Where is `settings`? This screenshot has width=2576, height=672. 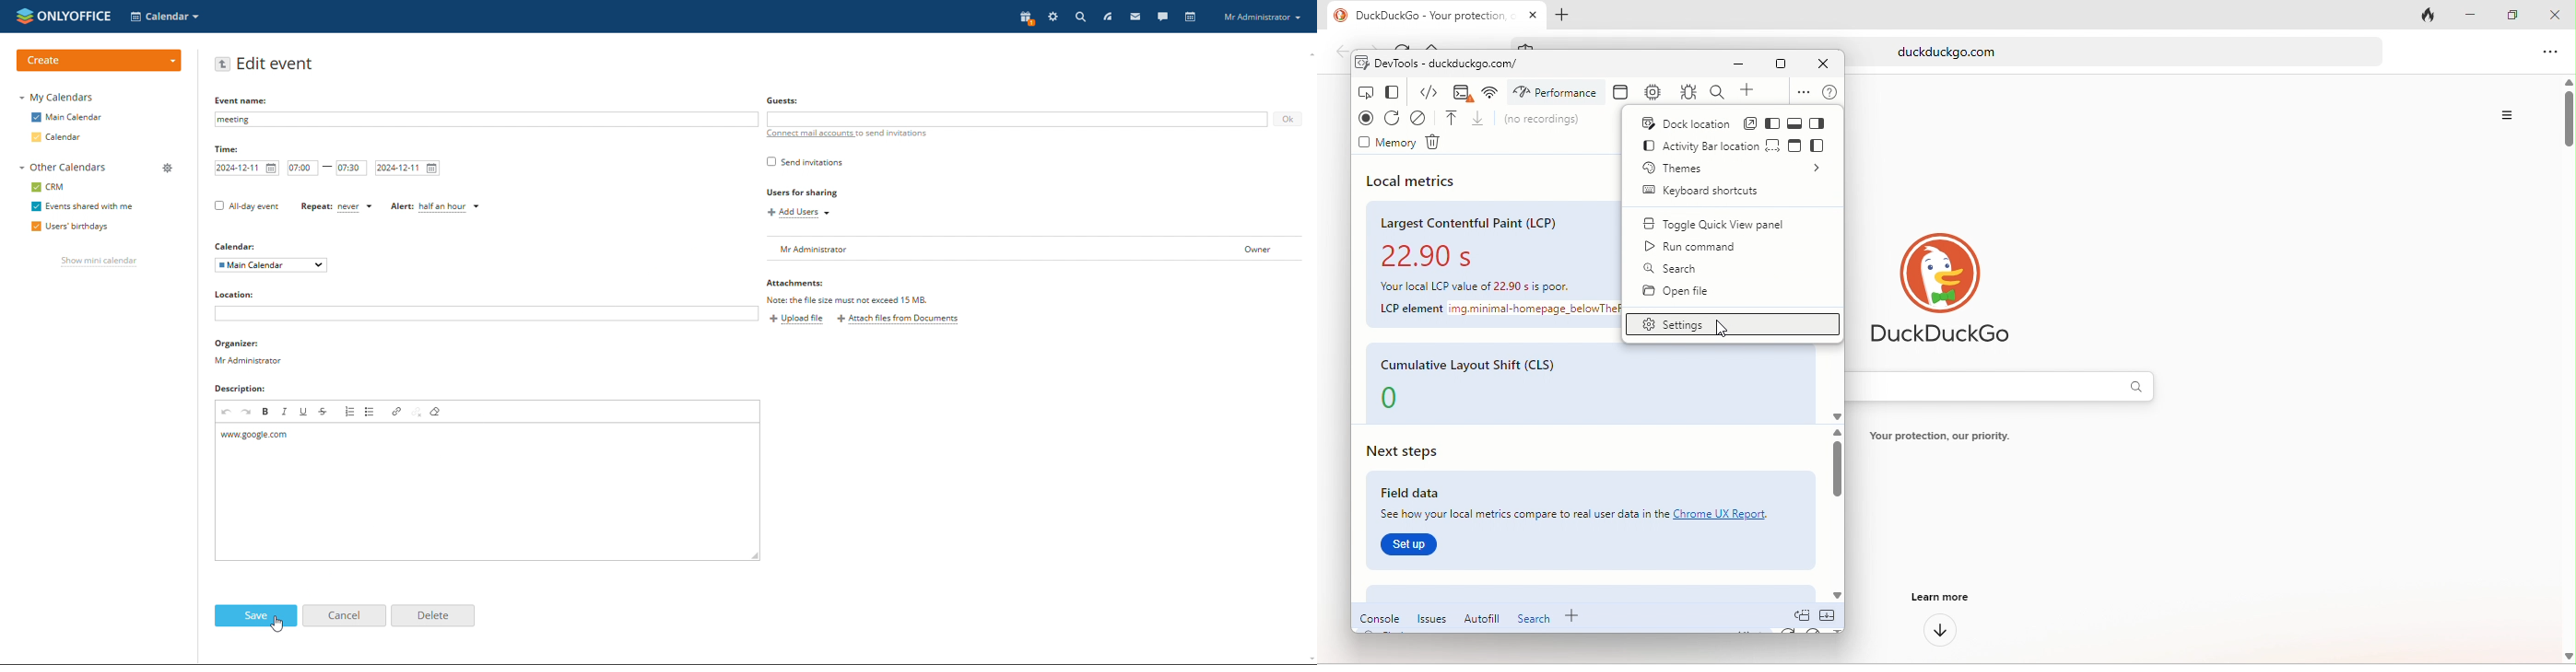 settings is located at coordinates (1732, 325).